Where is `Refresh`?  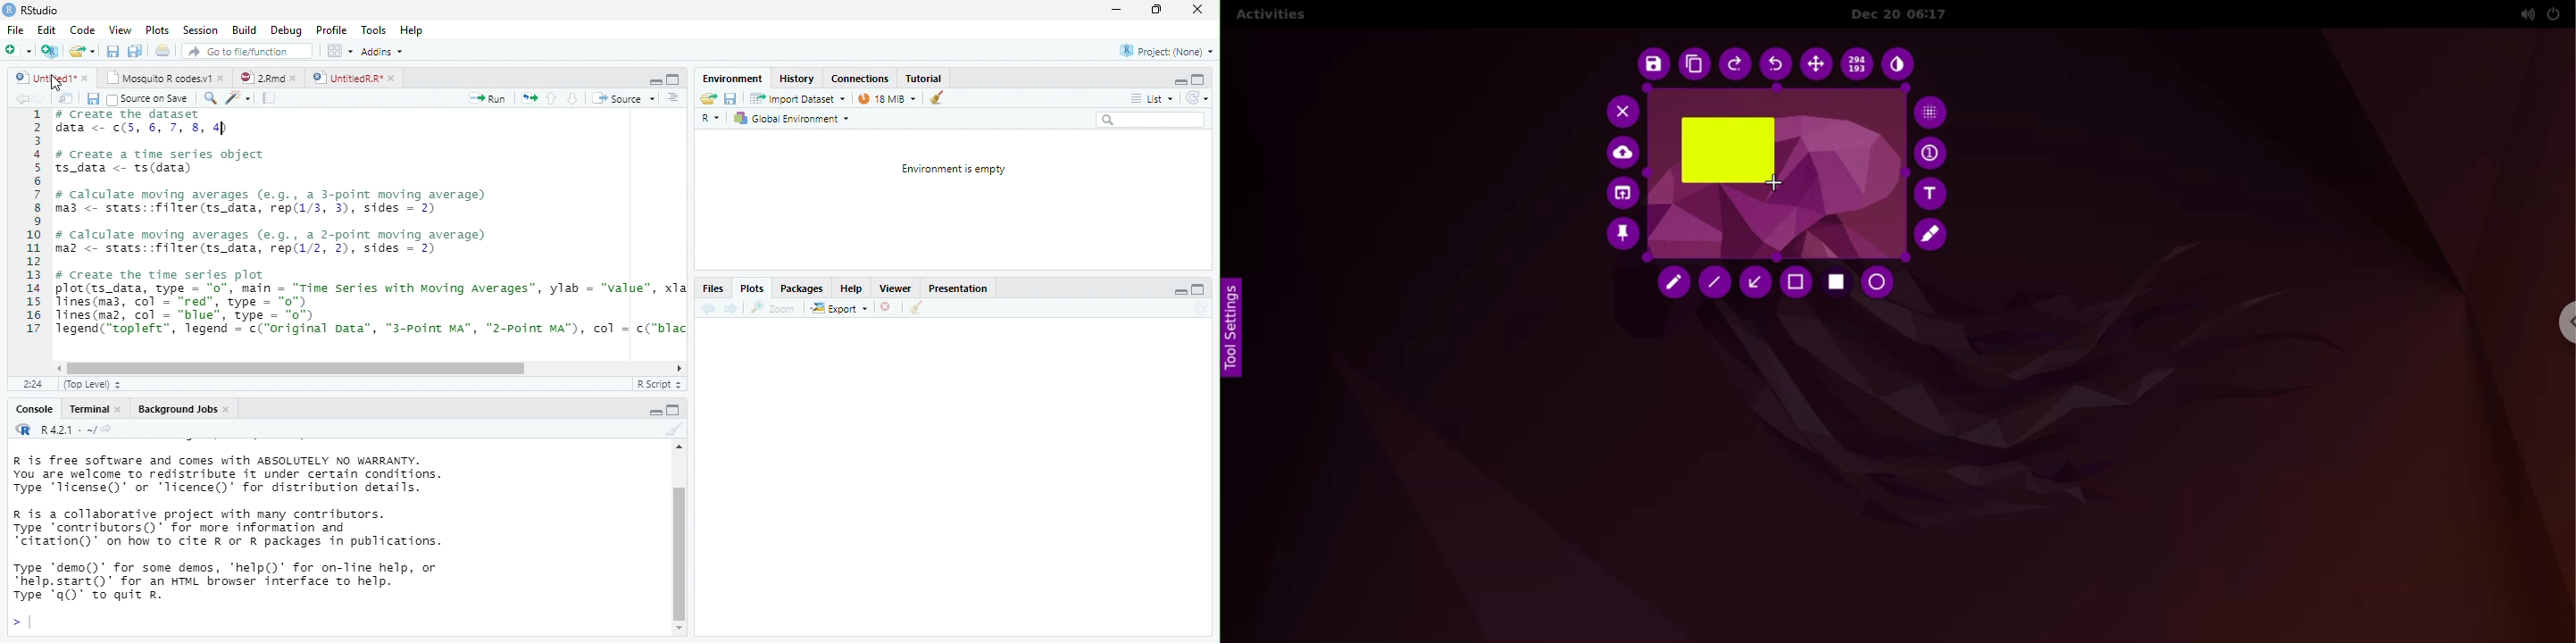
Refresh is located at coordinates (1197, 98).